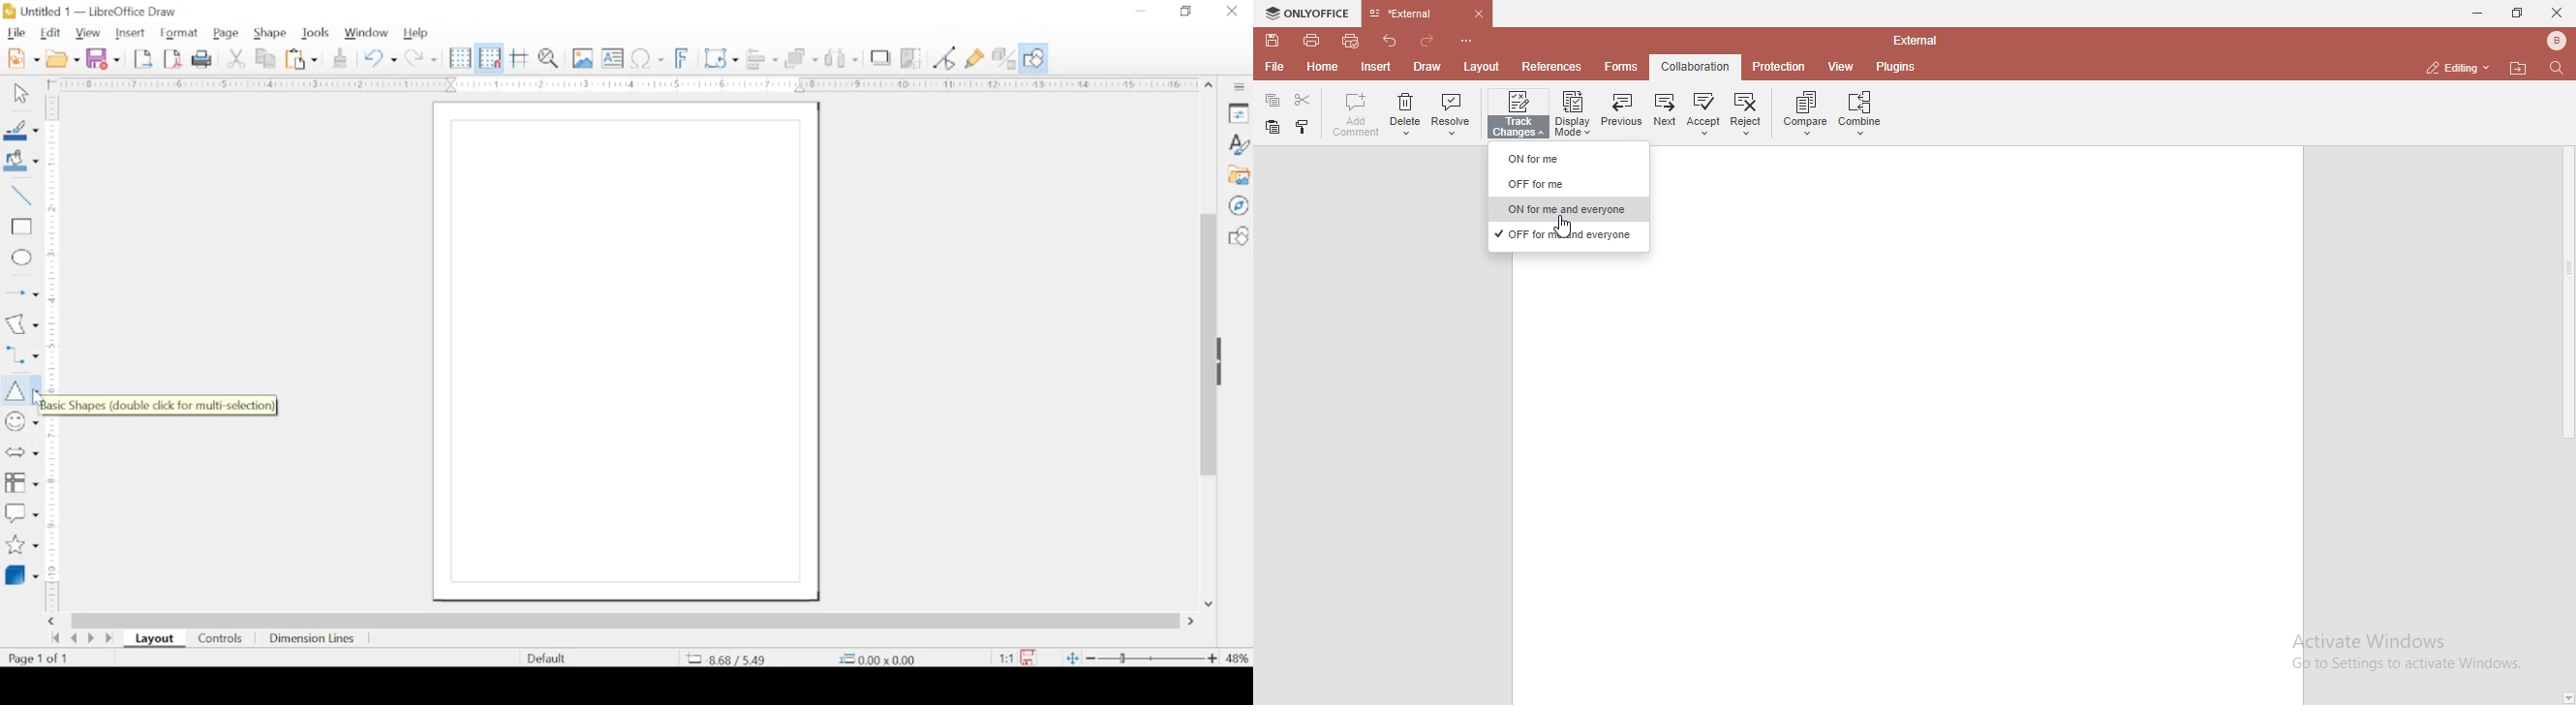 The image size is (2576, 728). I want to click on open file location, so click(2518, 67).